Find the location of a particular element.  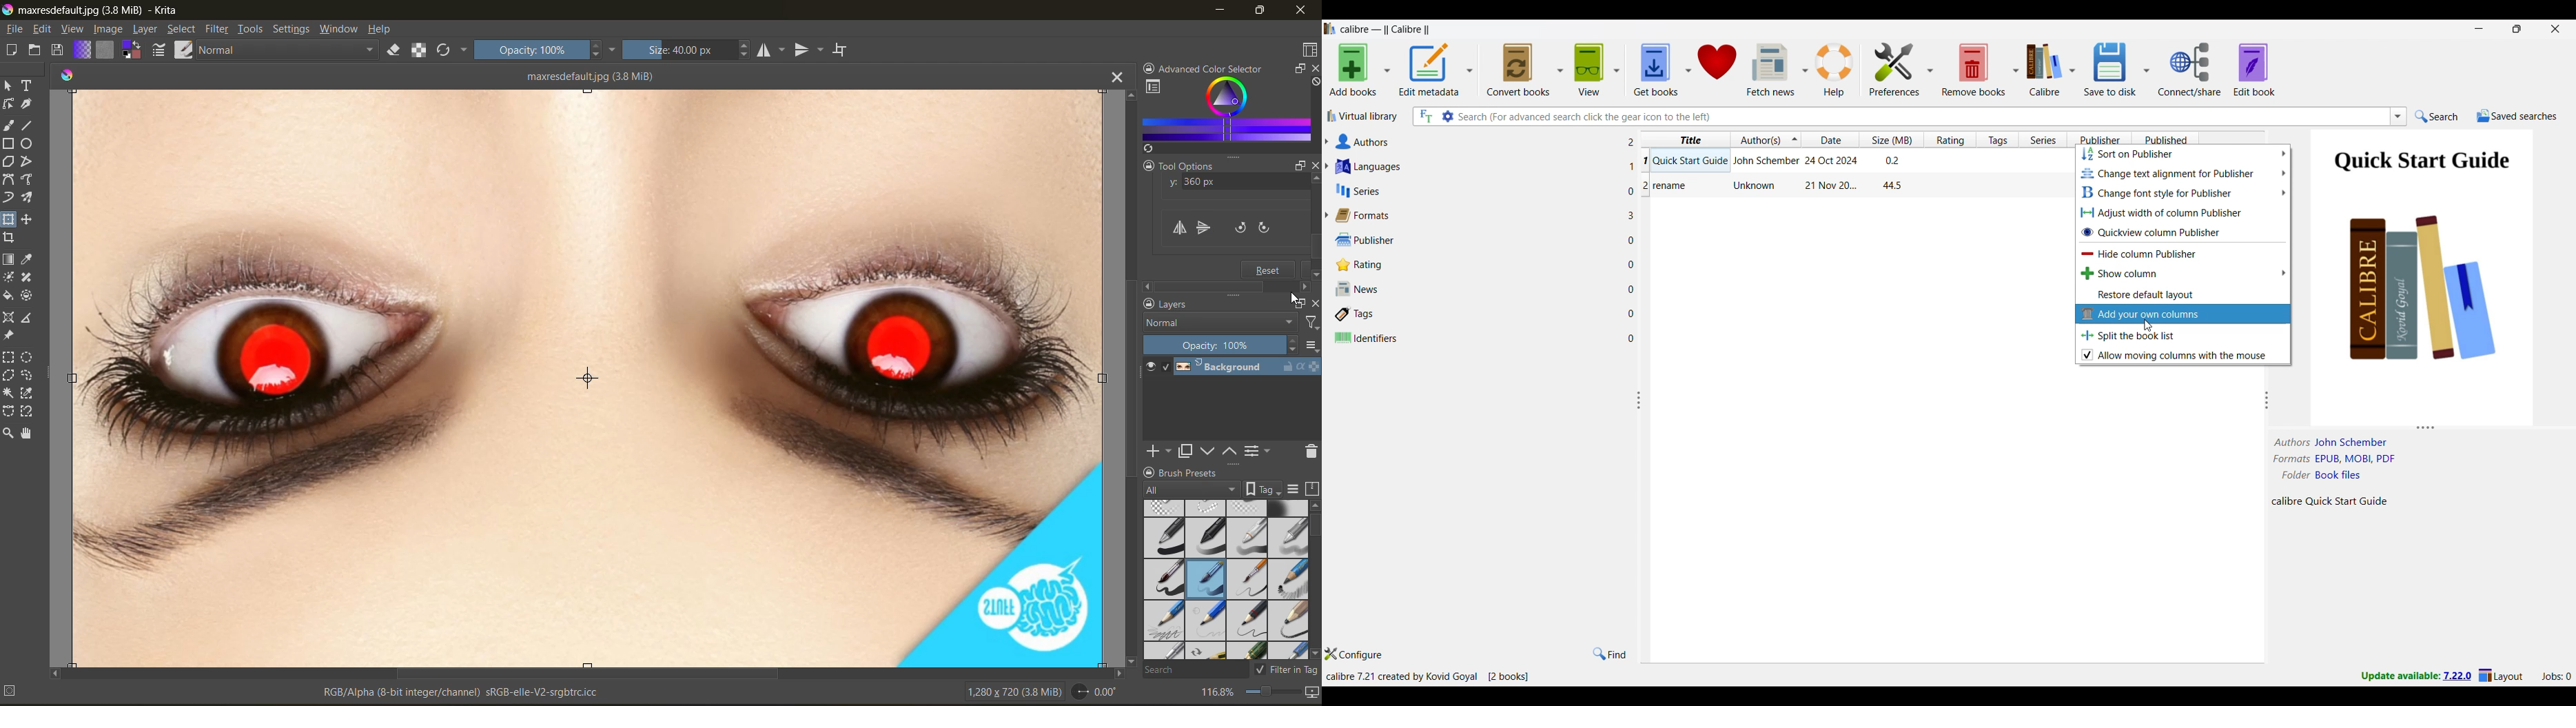

Title options is located at coordinates (1689, 139).